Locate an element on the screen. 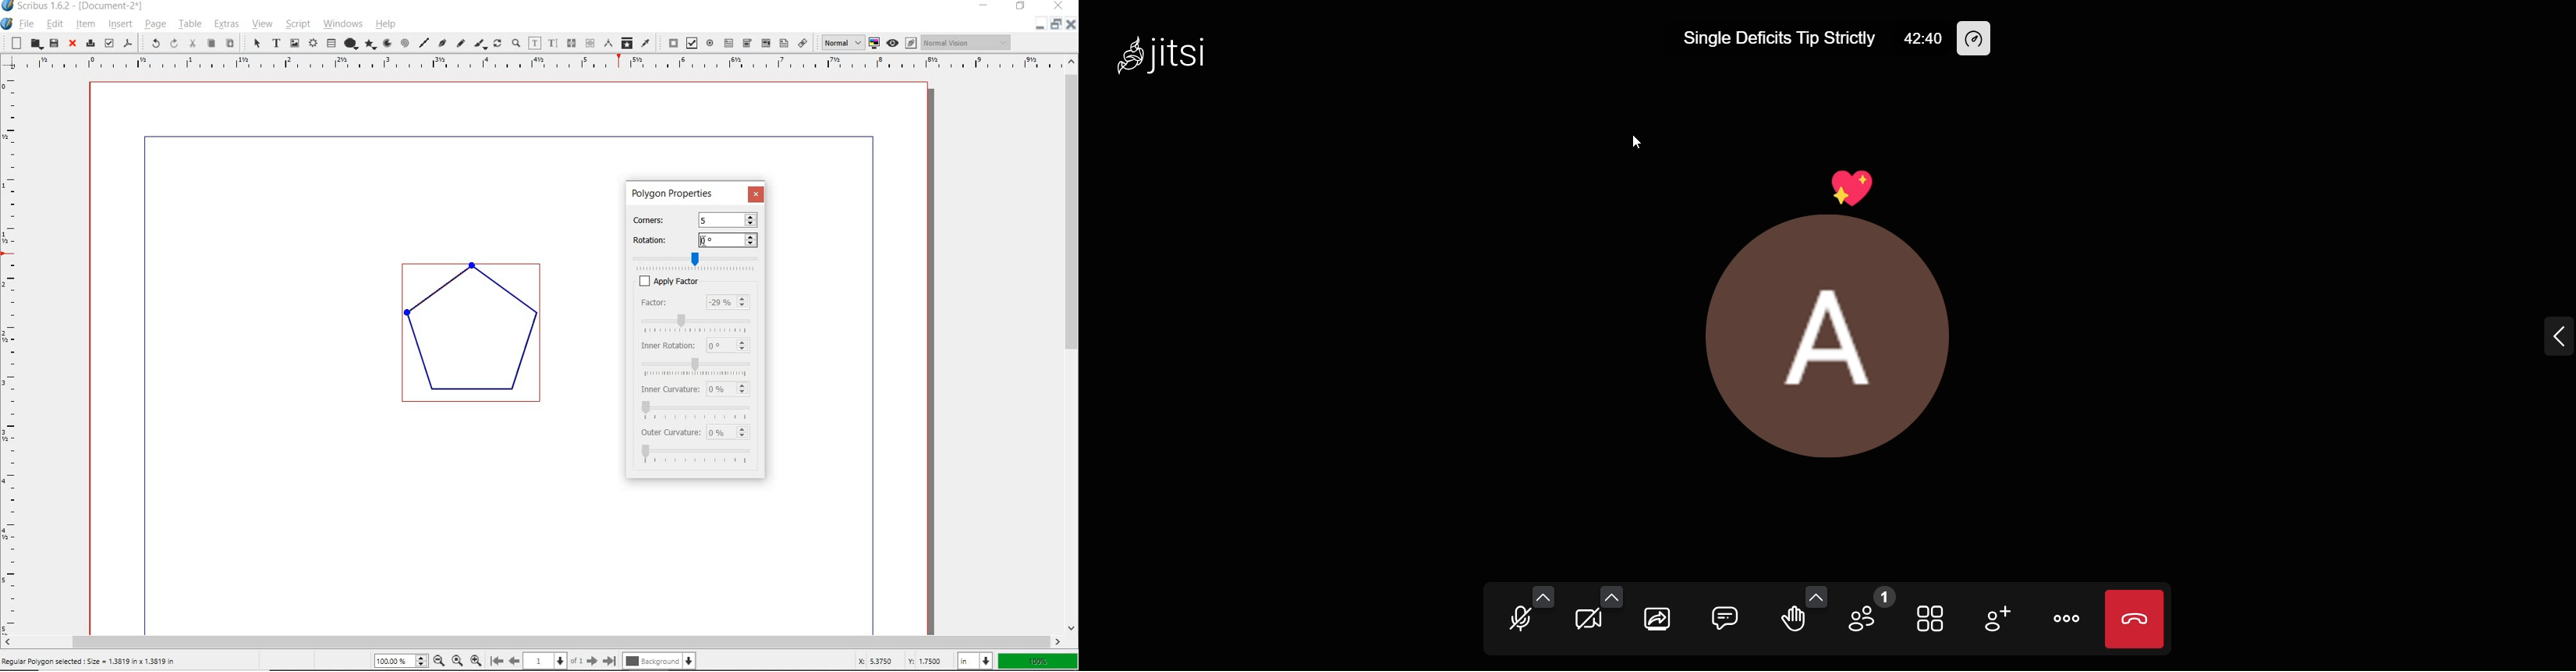  INNER ROTATION is located at coordinates (667, 344).